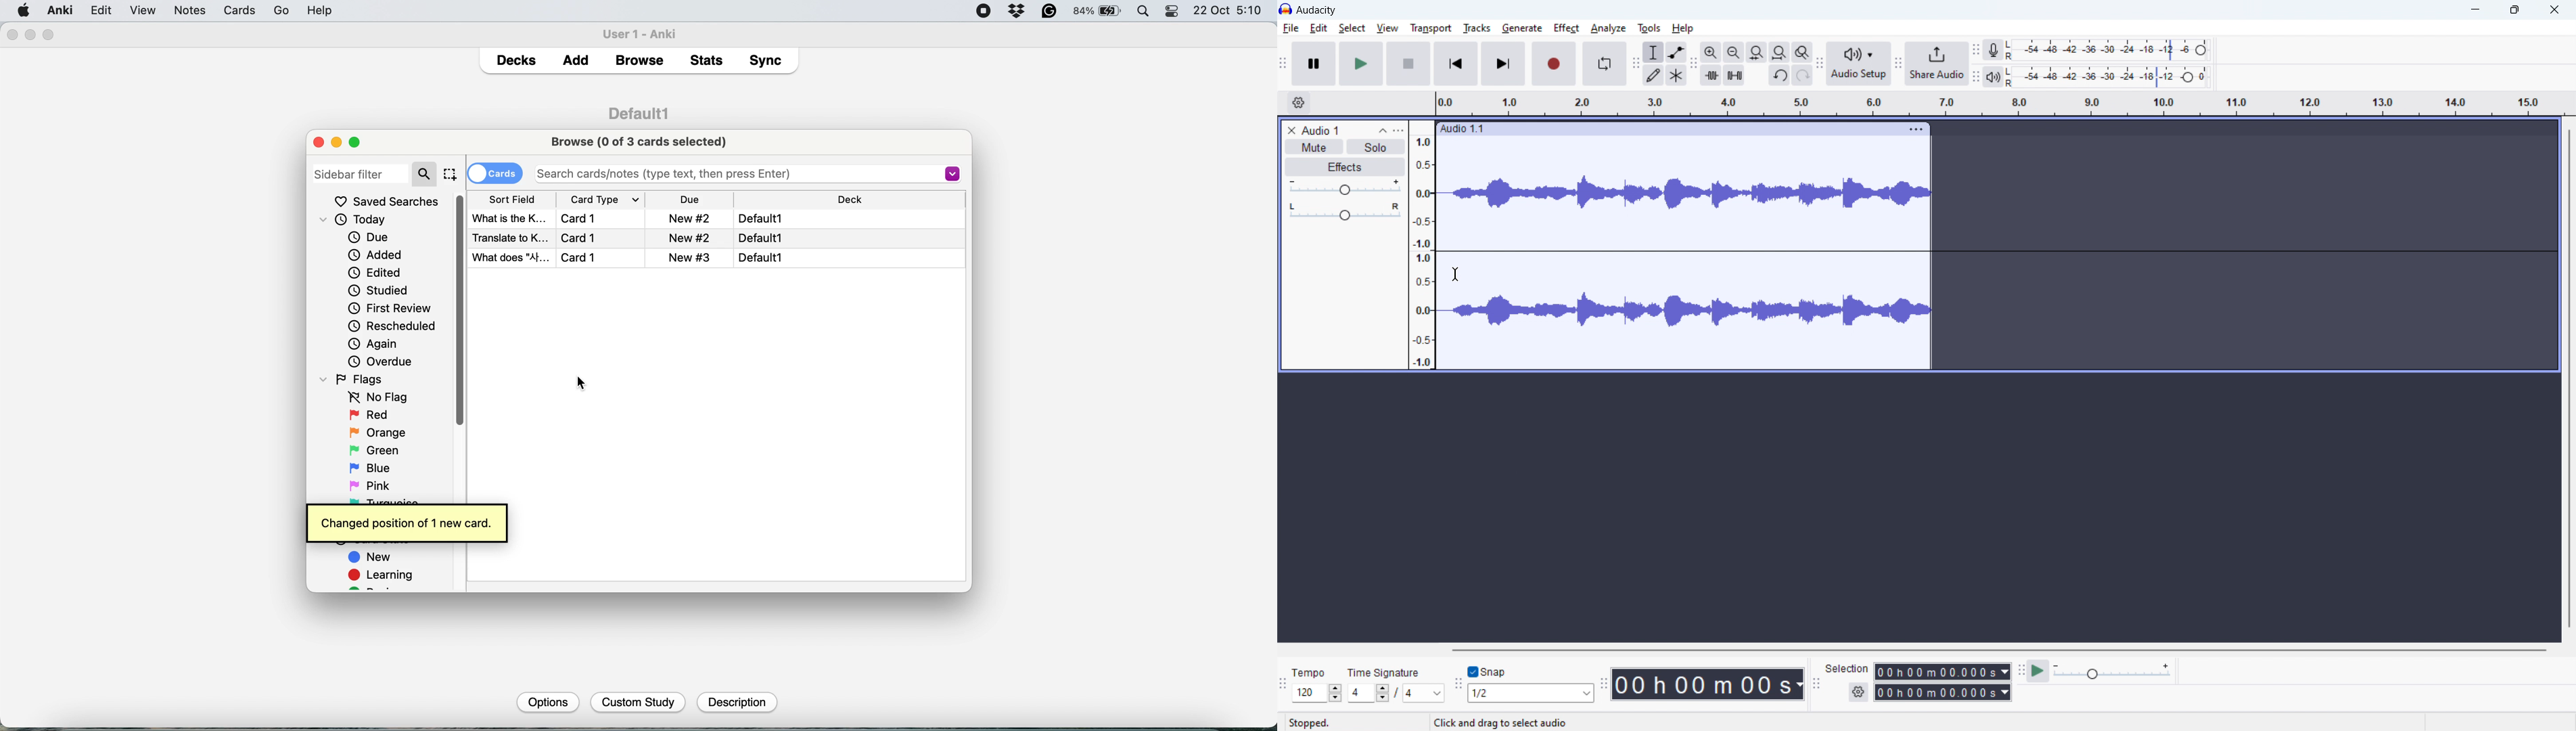  Describe the element at coordinates (1283, 686) in the screenshot. I see `time signature toolbar` at that location.